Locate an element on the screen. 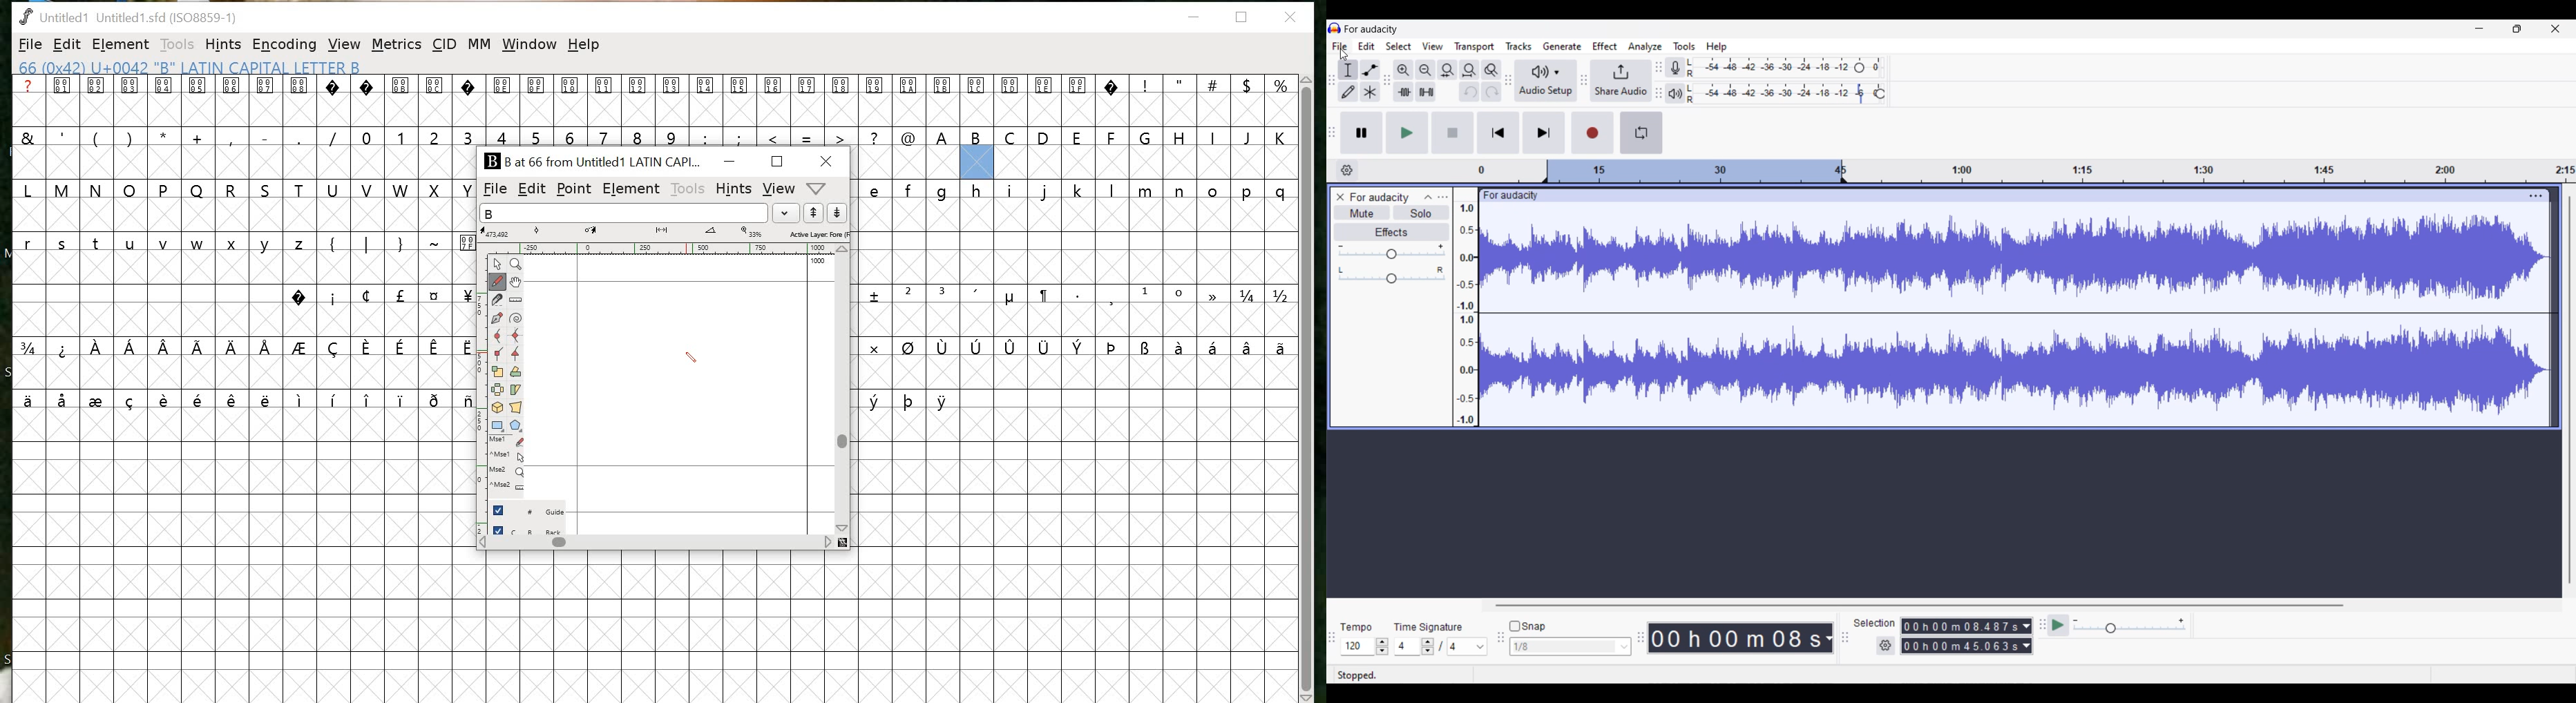  close is located at coordinates (1292, 17).